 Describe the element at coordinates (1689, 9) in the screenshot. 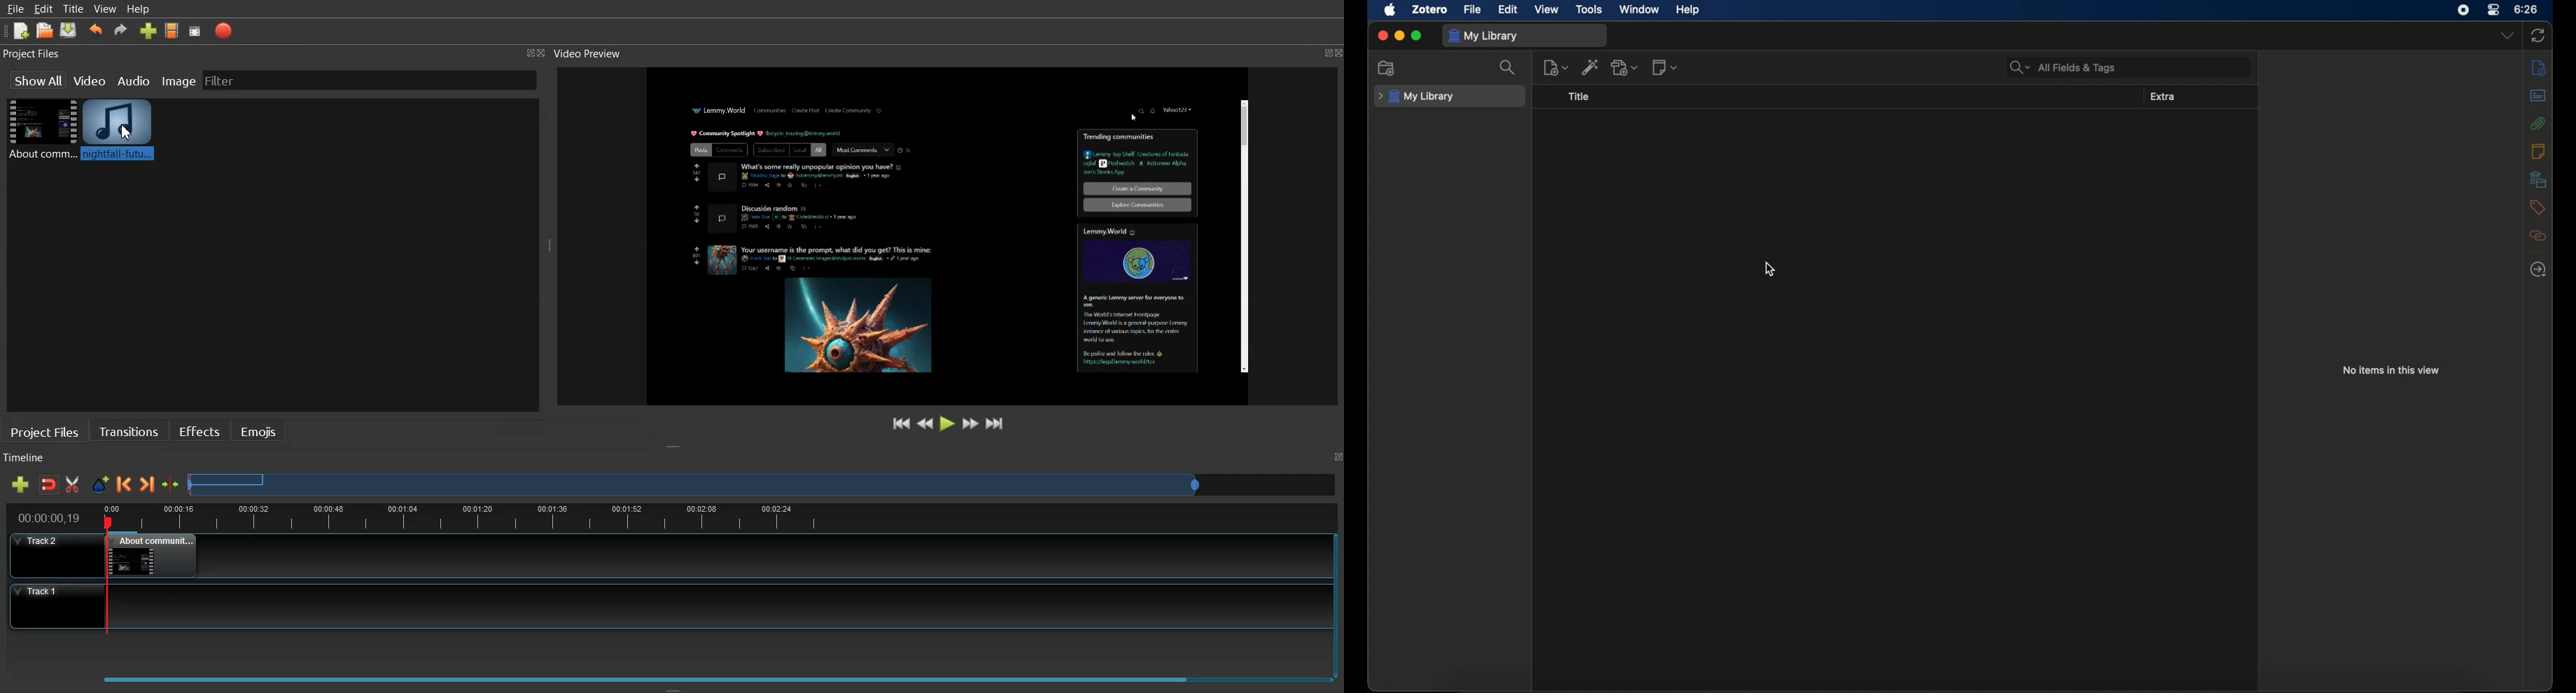

I see `help` at that location.